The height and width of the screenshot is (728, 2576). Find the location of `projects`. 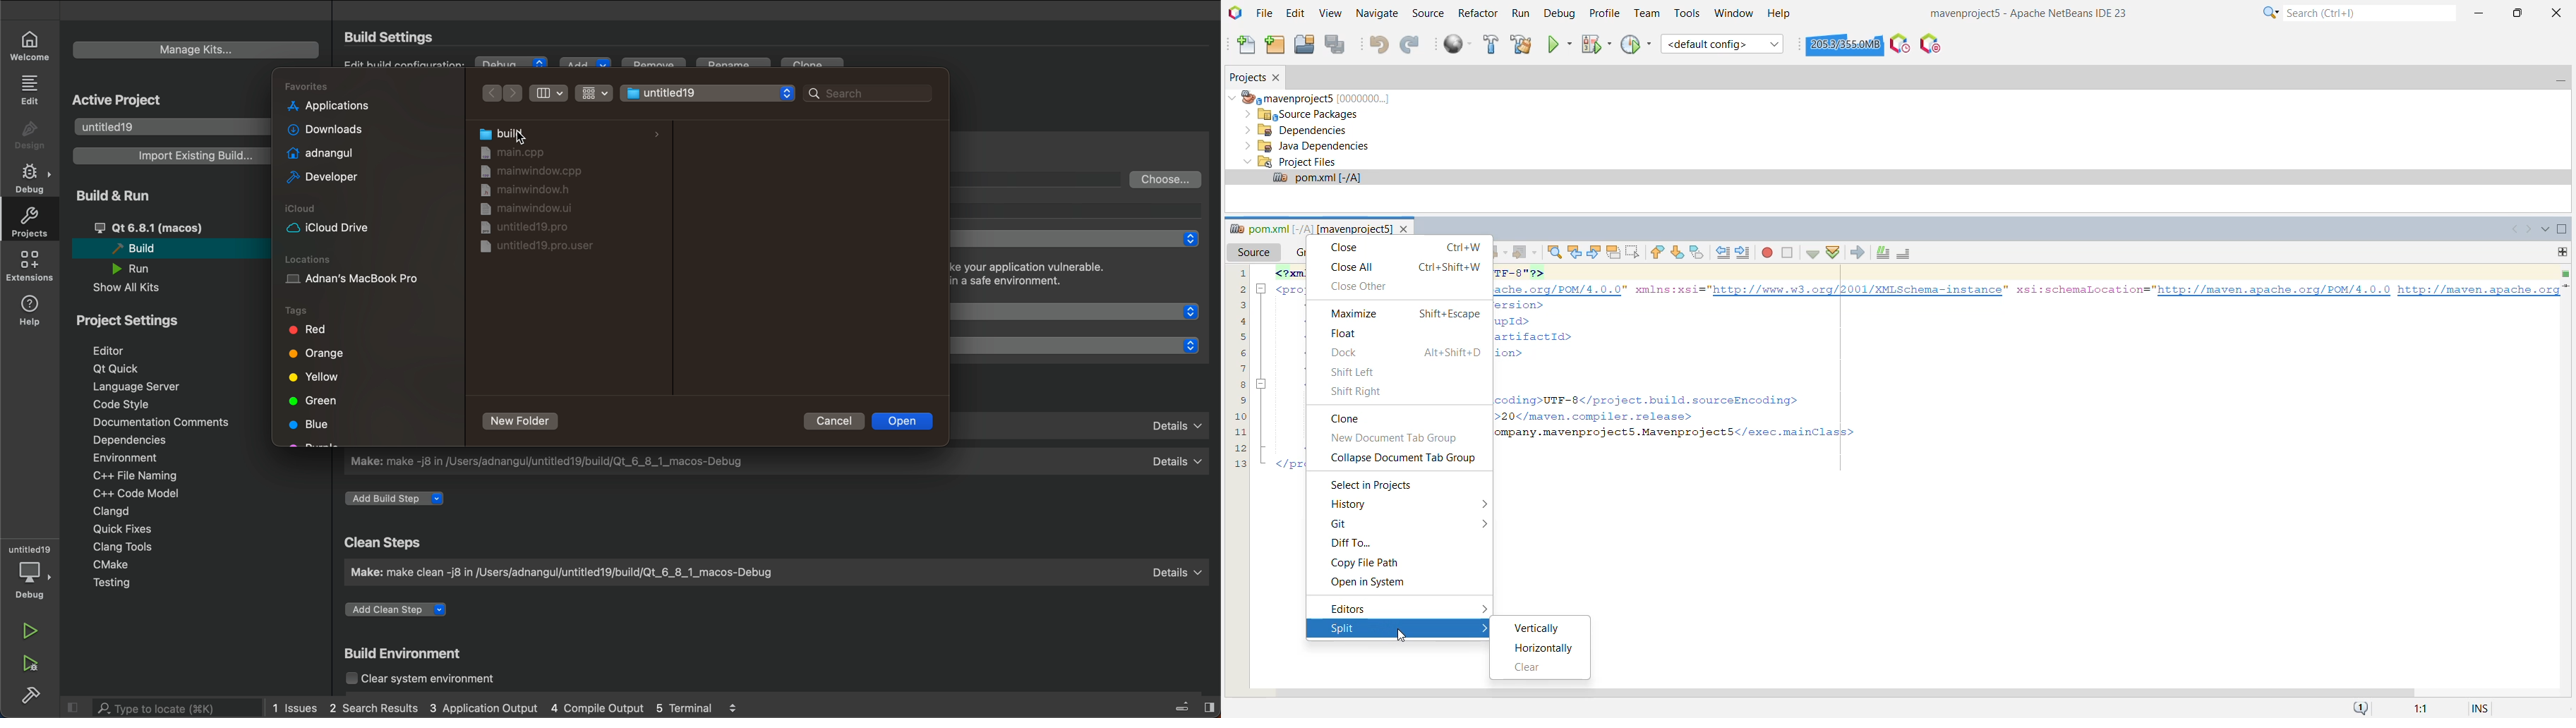

projects is located at coordinates (28, 222).